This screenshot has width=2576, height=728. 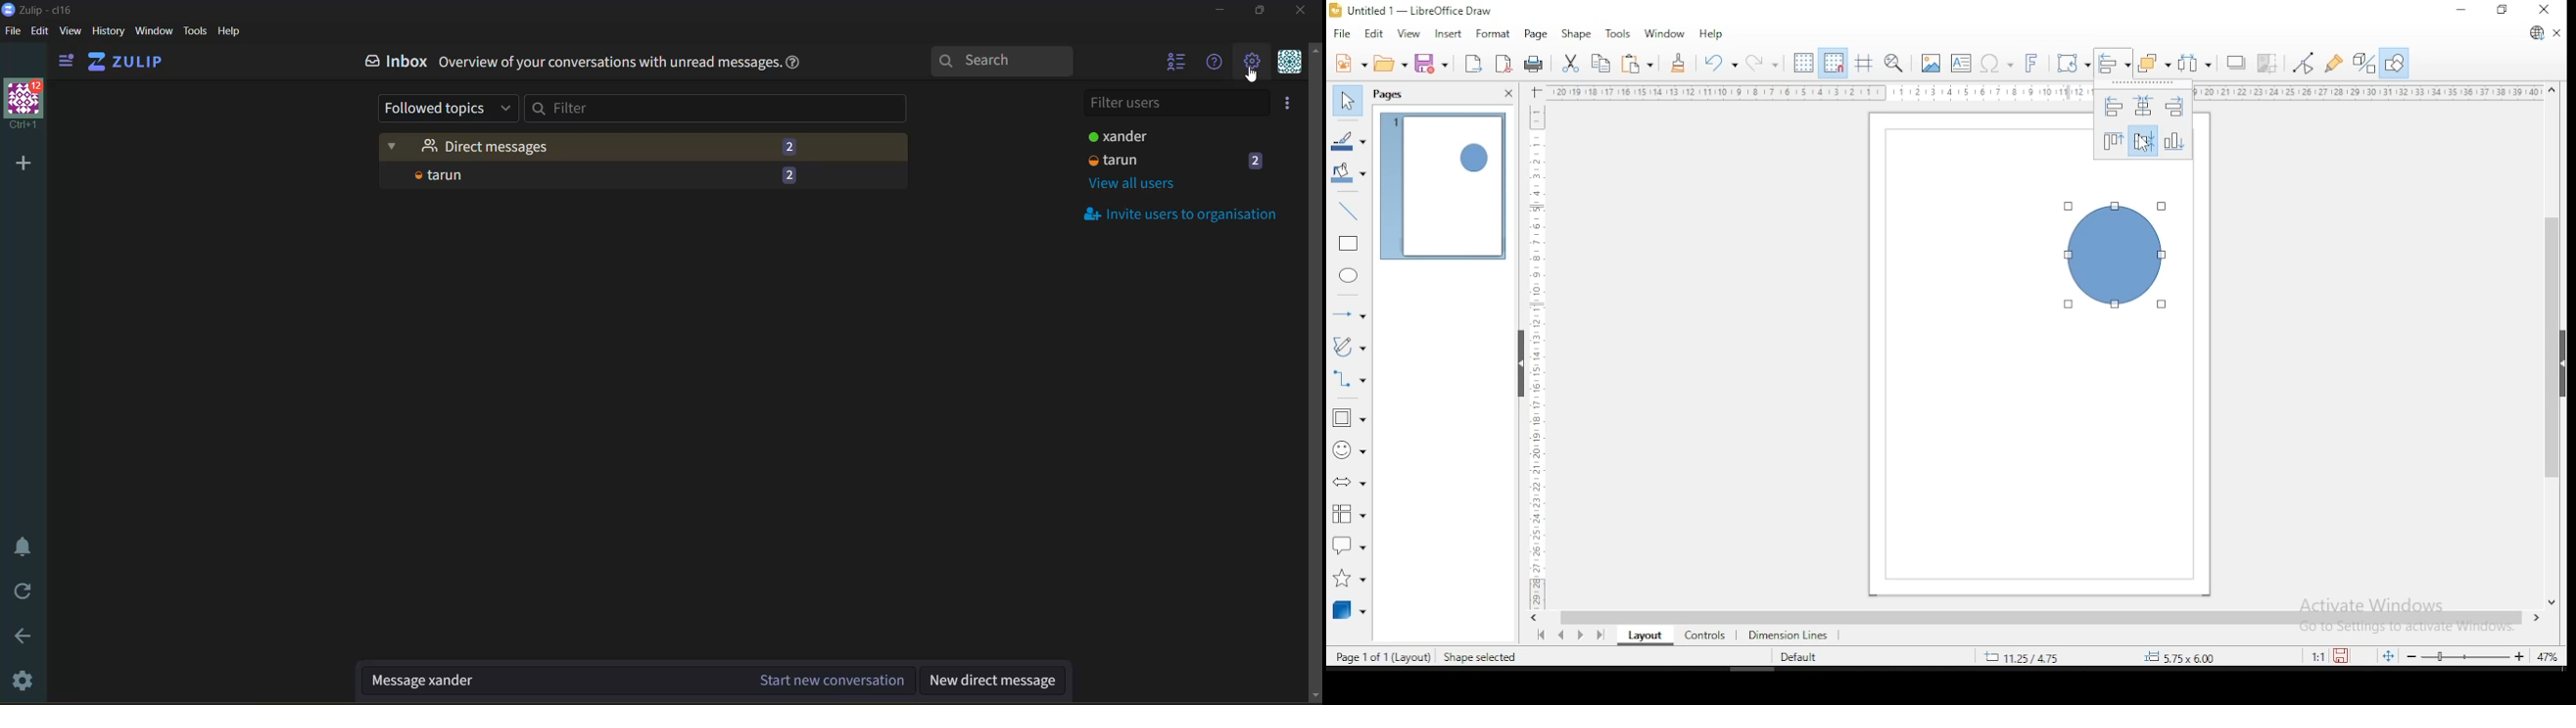 What do you see at coordinates (2556, 31) in the screenshot?
I see `close document` at bounding box center [2556, 31].